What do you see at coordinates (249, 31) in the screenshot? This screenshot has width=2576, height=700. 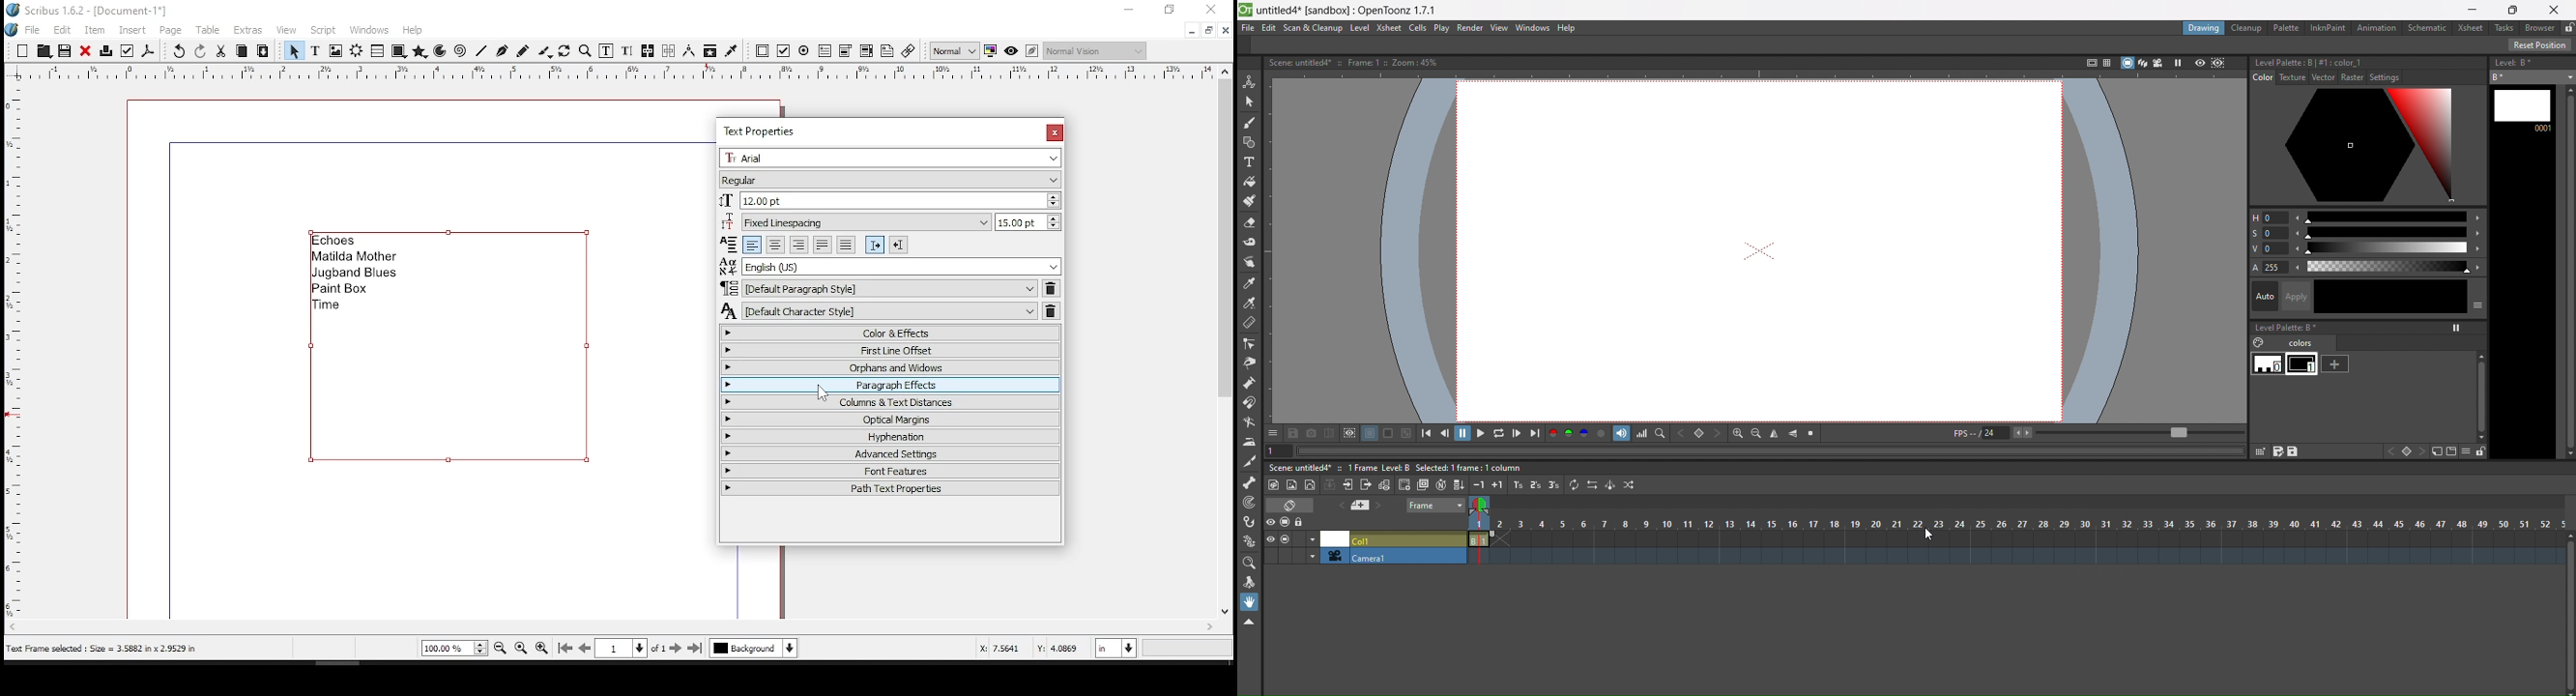 I see `extras` at bounding box center [249, 31].